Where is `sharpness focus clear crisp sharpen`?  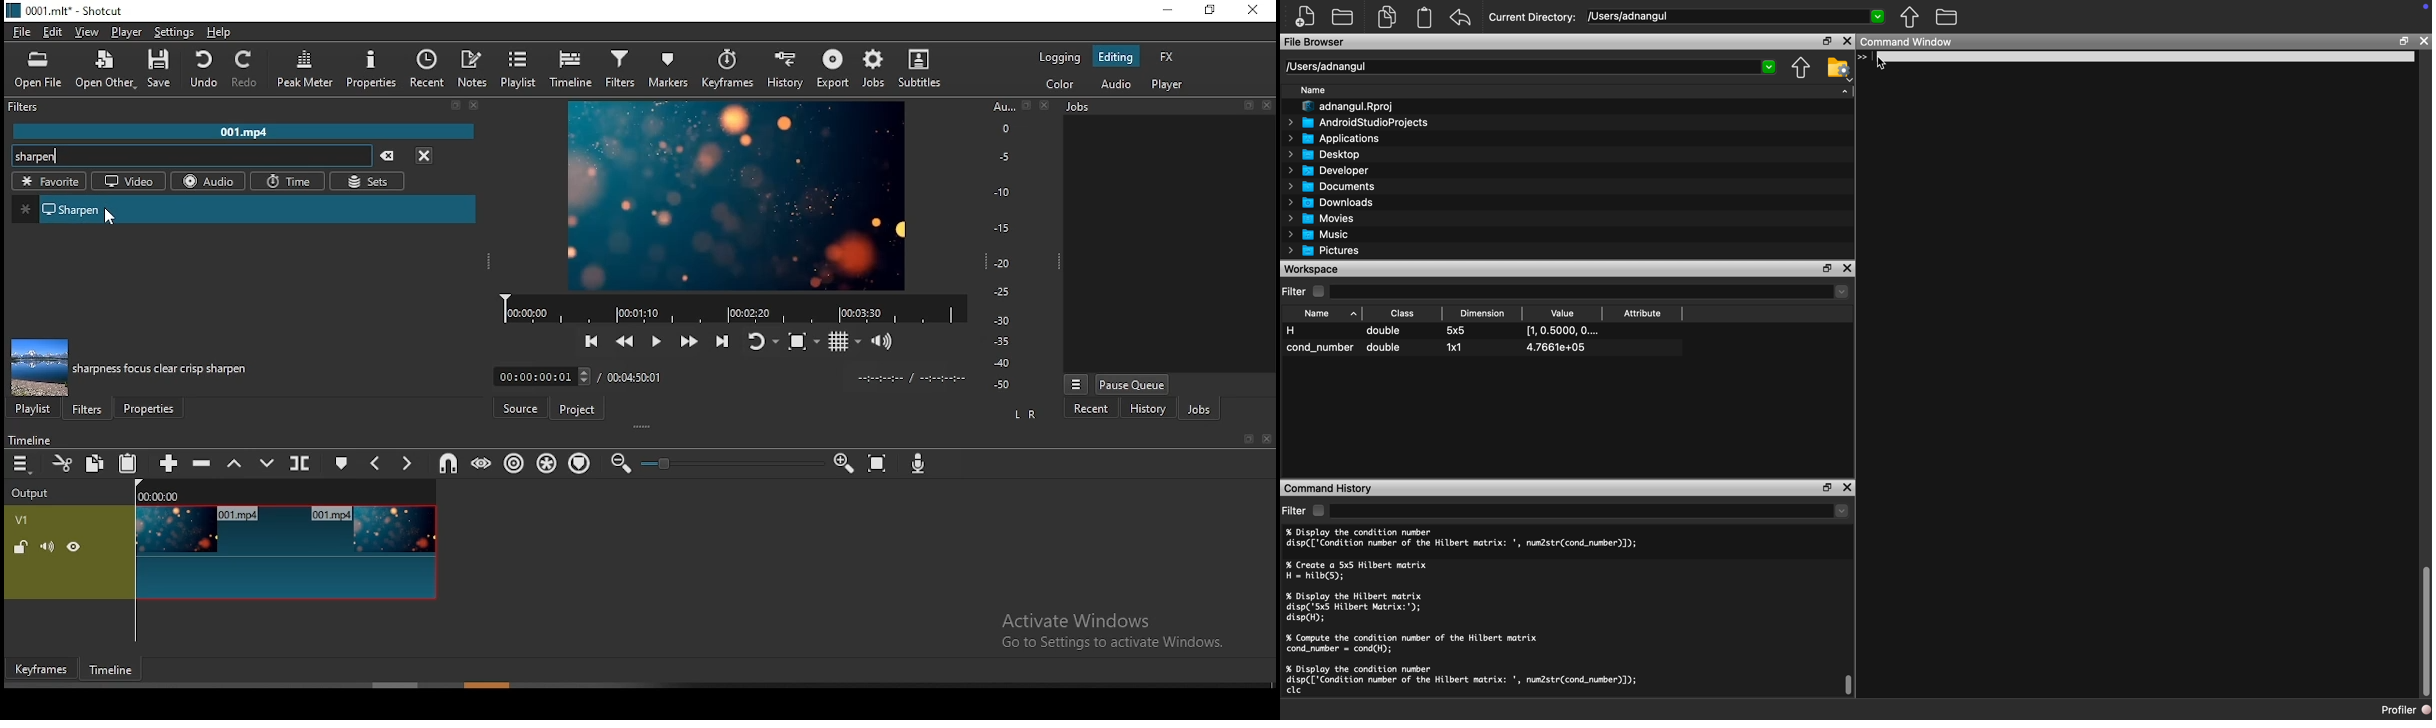
sharpness focus clear crisp sharpen is located at coordinates (161, 368).